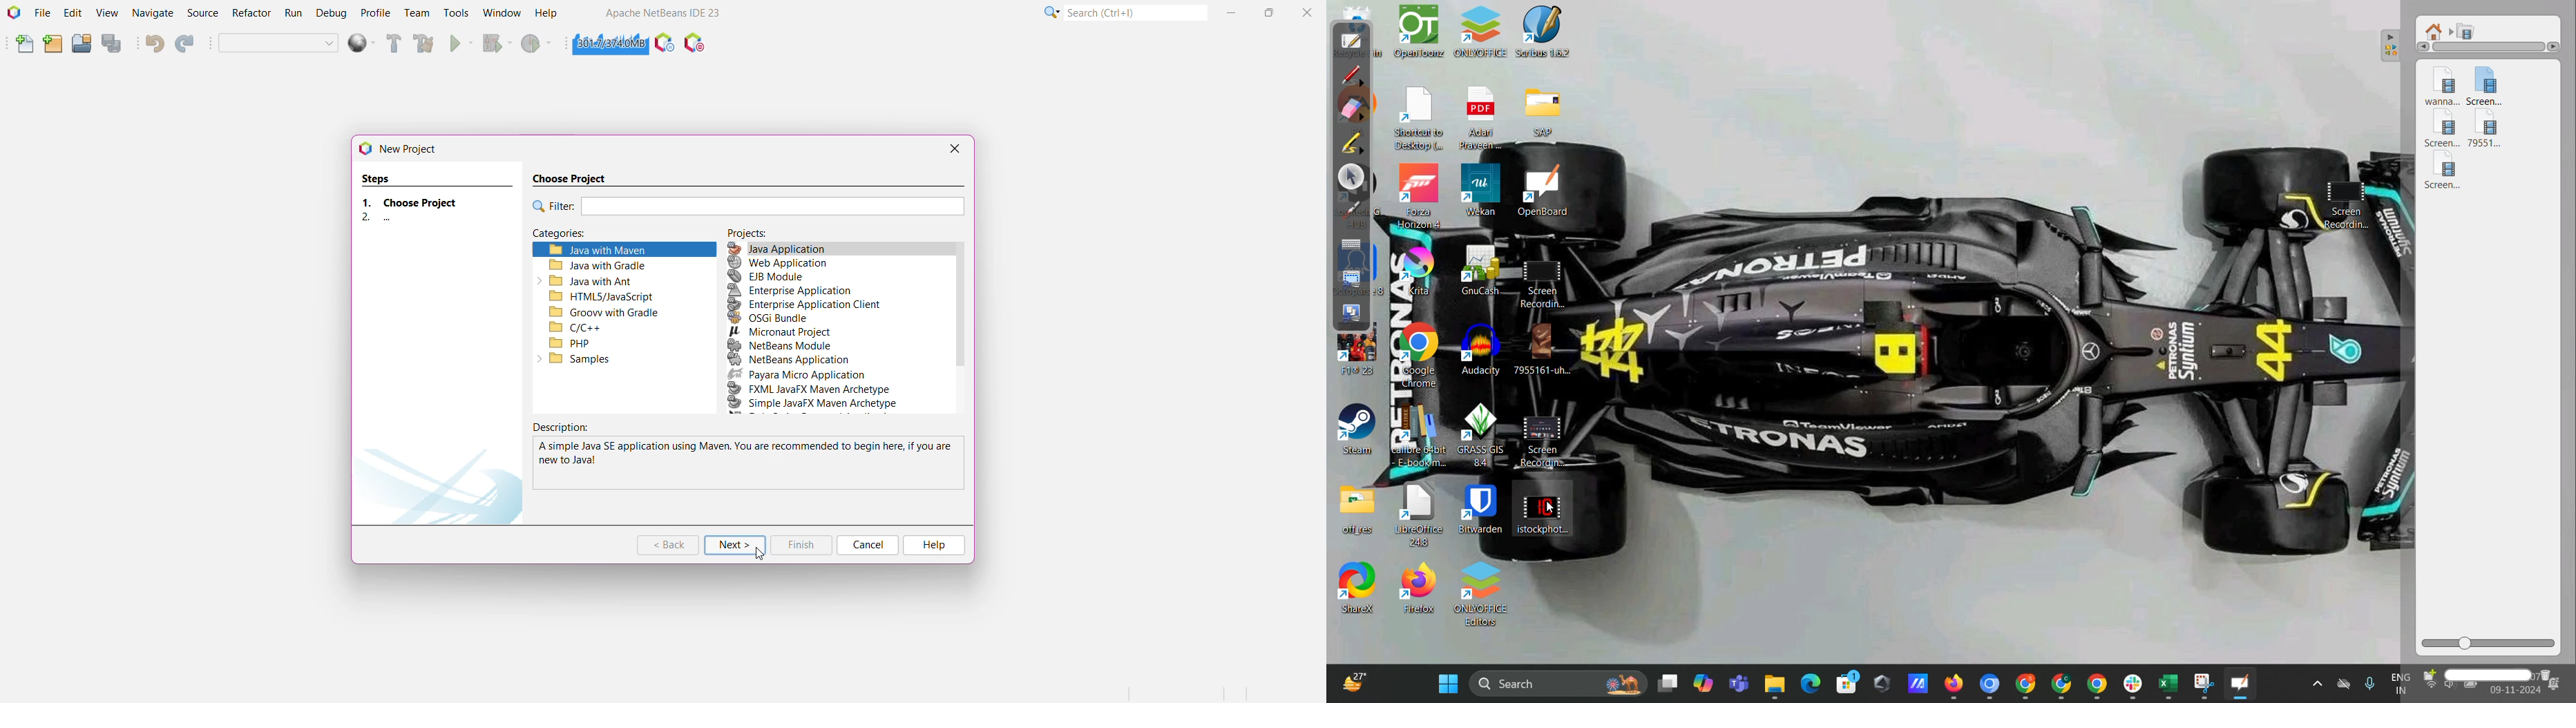  I want to click on View, so click(107, 15).